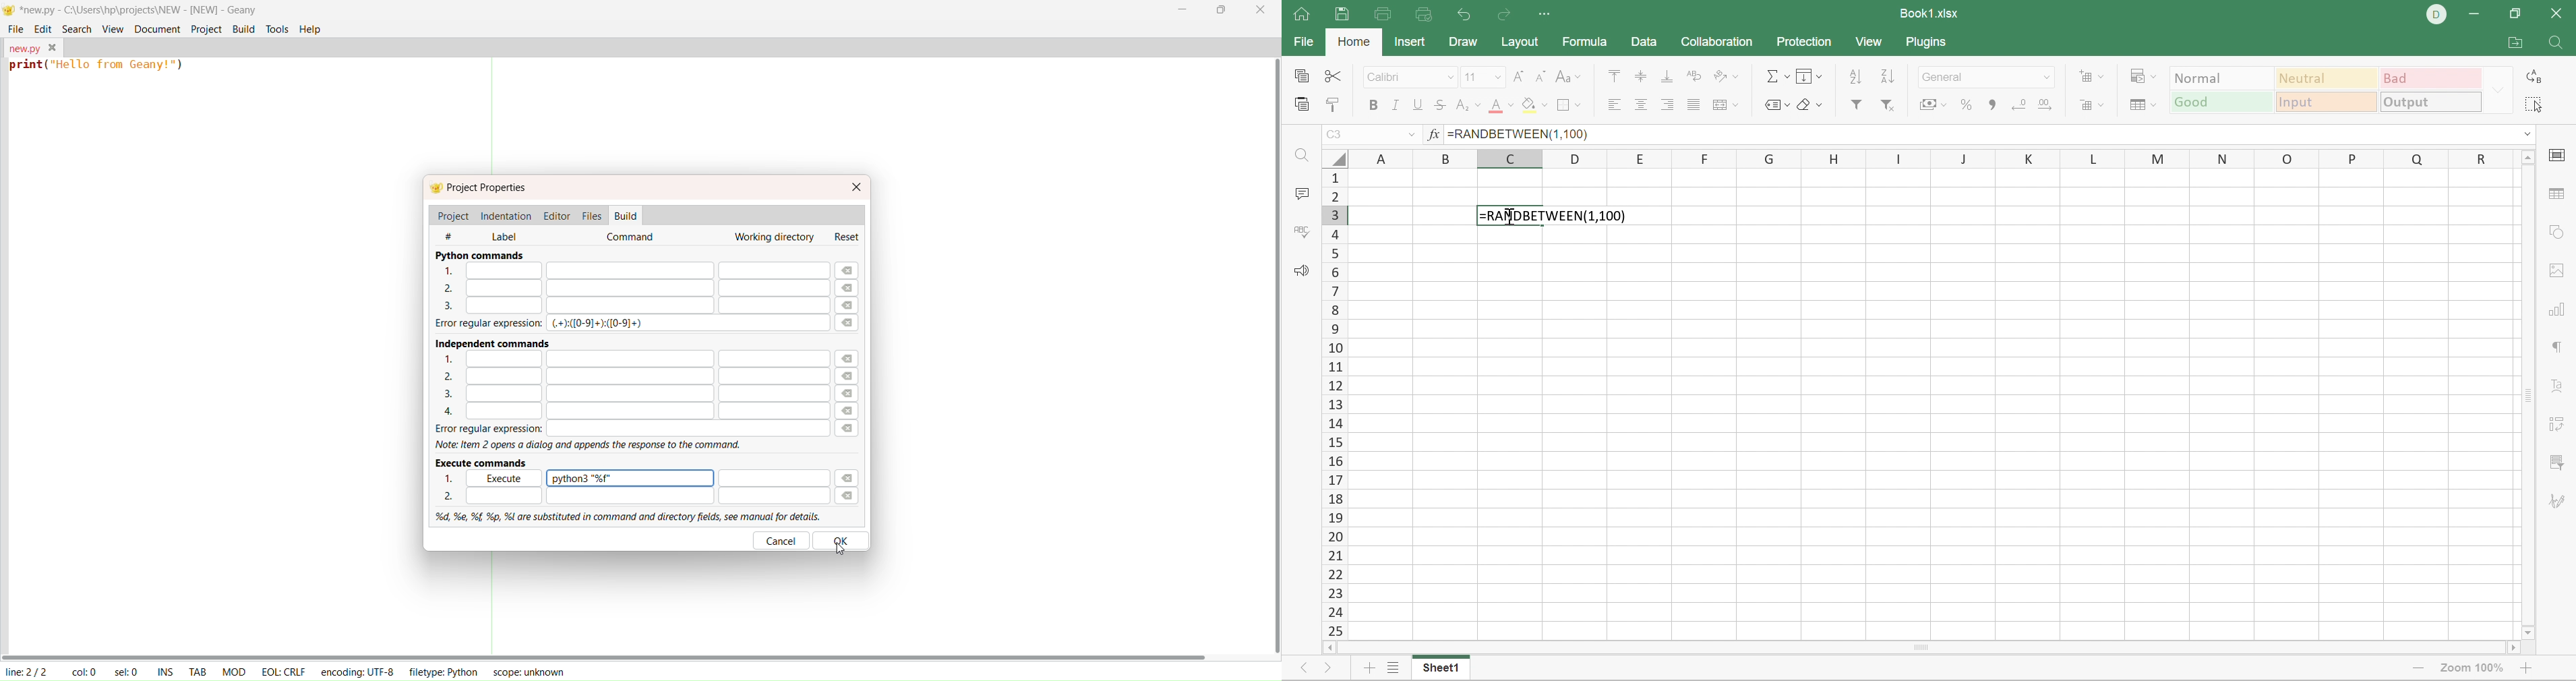 The image size is (2576, 700). What do you see at coordinates (1505, 220) in the screenshot?
I see `Cursor` at bounding box center [1505, 220].